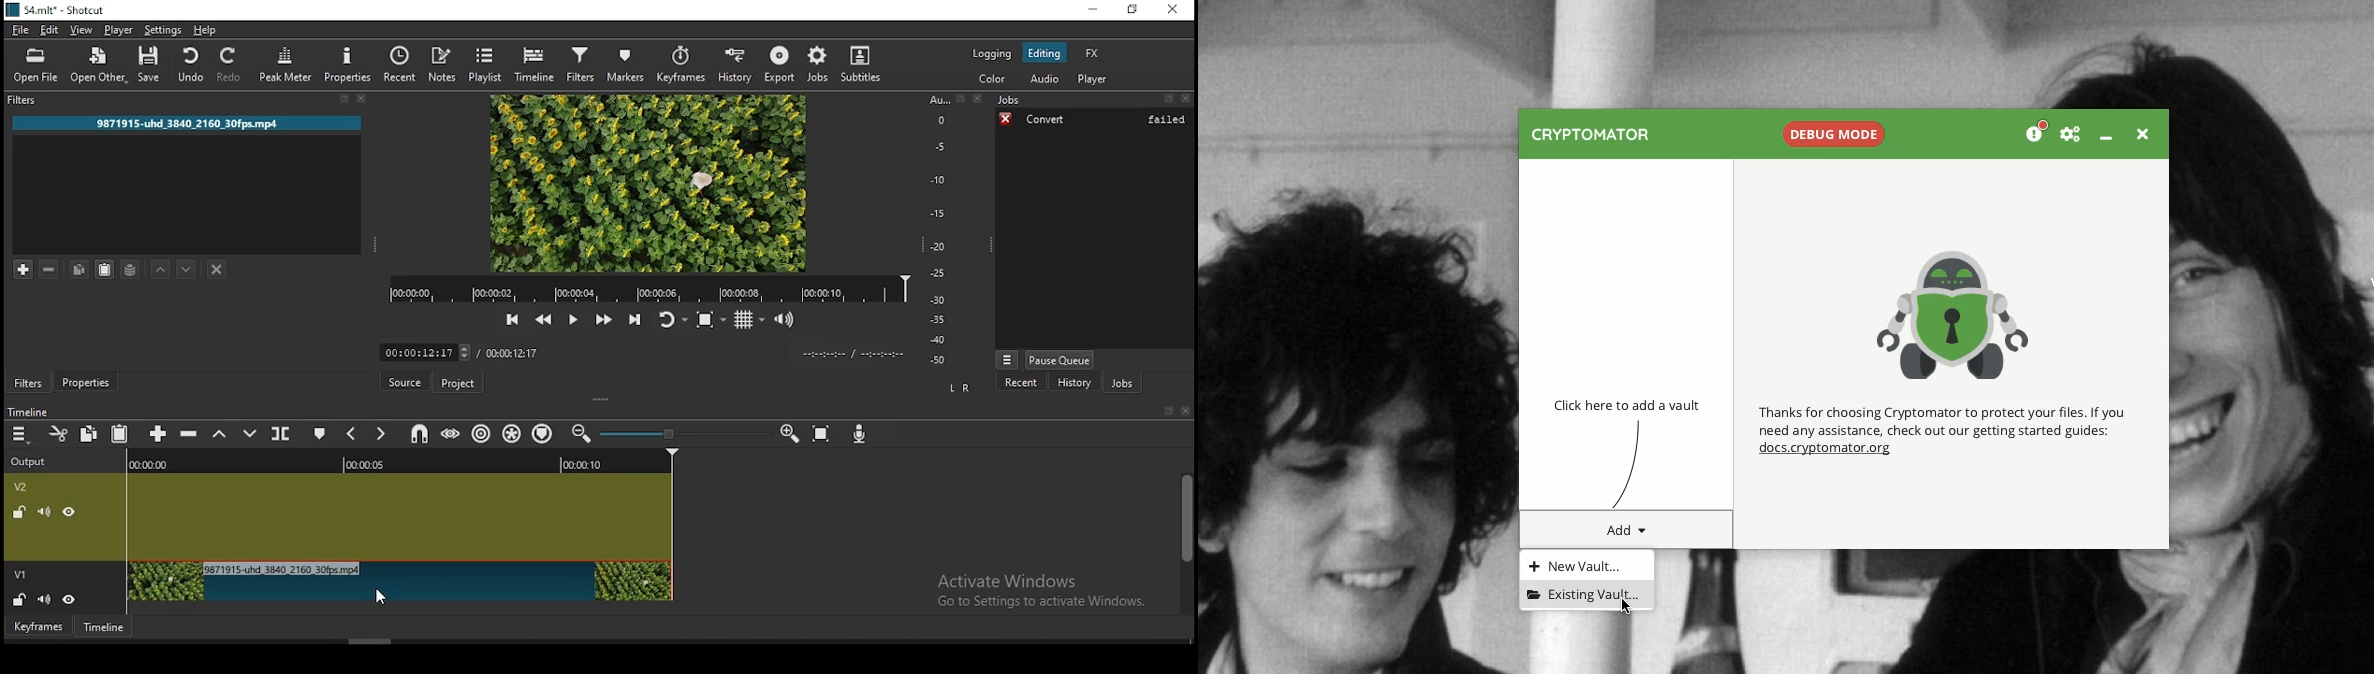 This screenshot has width=2380, height=700. I want to click on convert failed, so click(1094, 121).